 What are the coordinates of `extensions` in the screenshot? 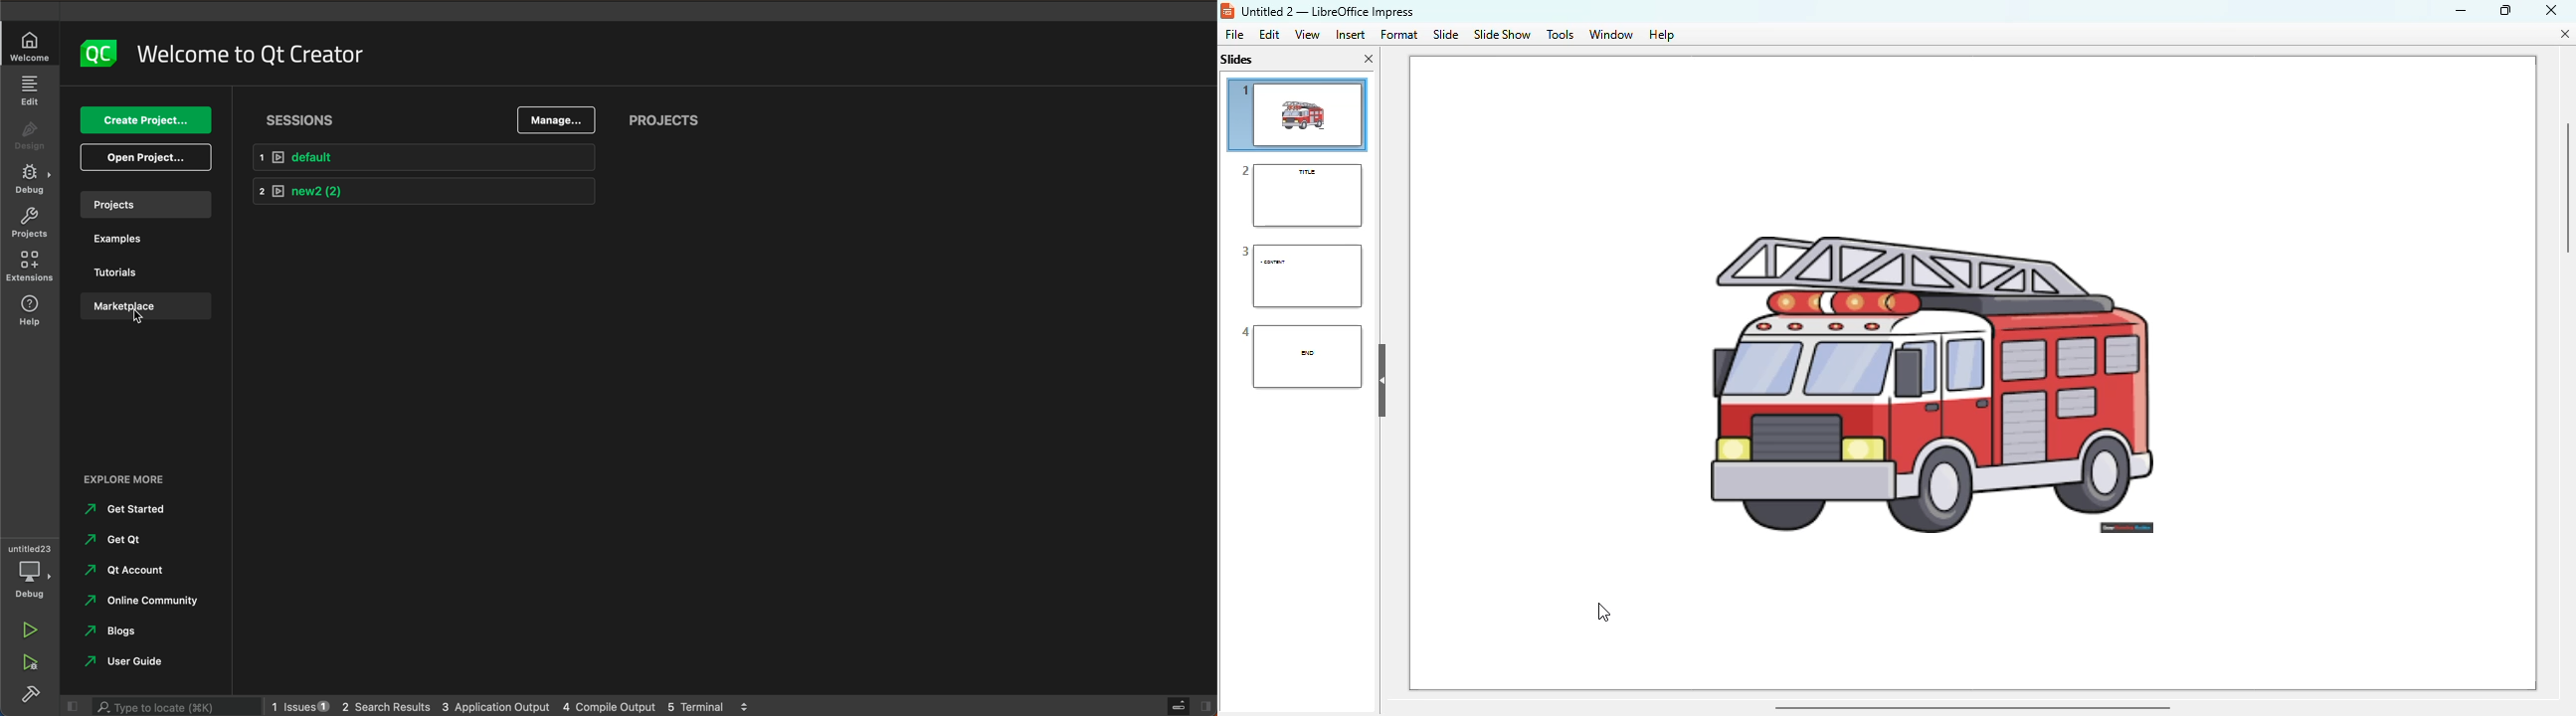 It's located at (30, 270).